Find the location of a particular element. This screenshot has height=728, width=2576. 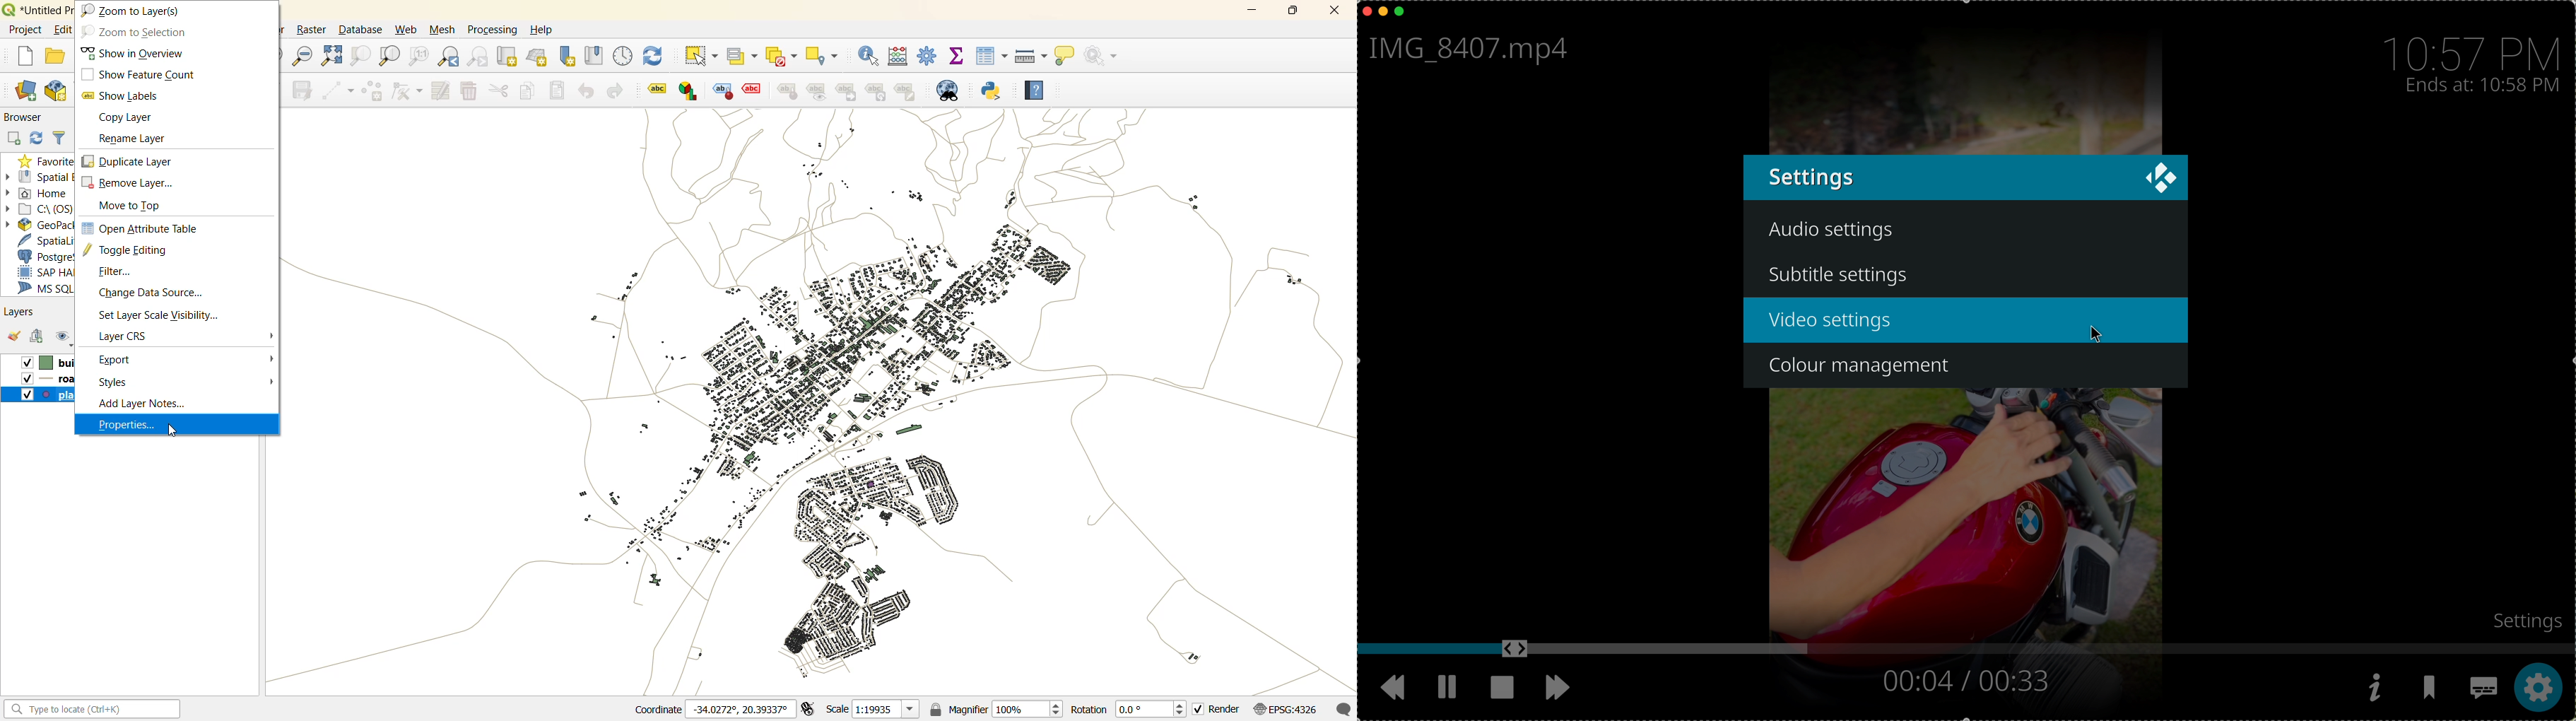

timeline is located at coordinates (1967, 649).